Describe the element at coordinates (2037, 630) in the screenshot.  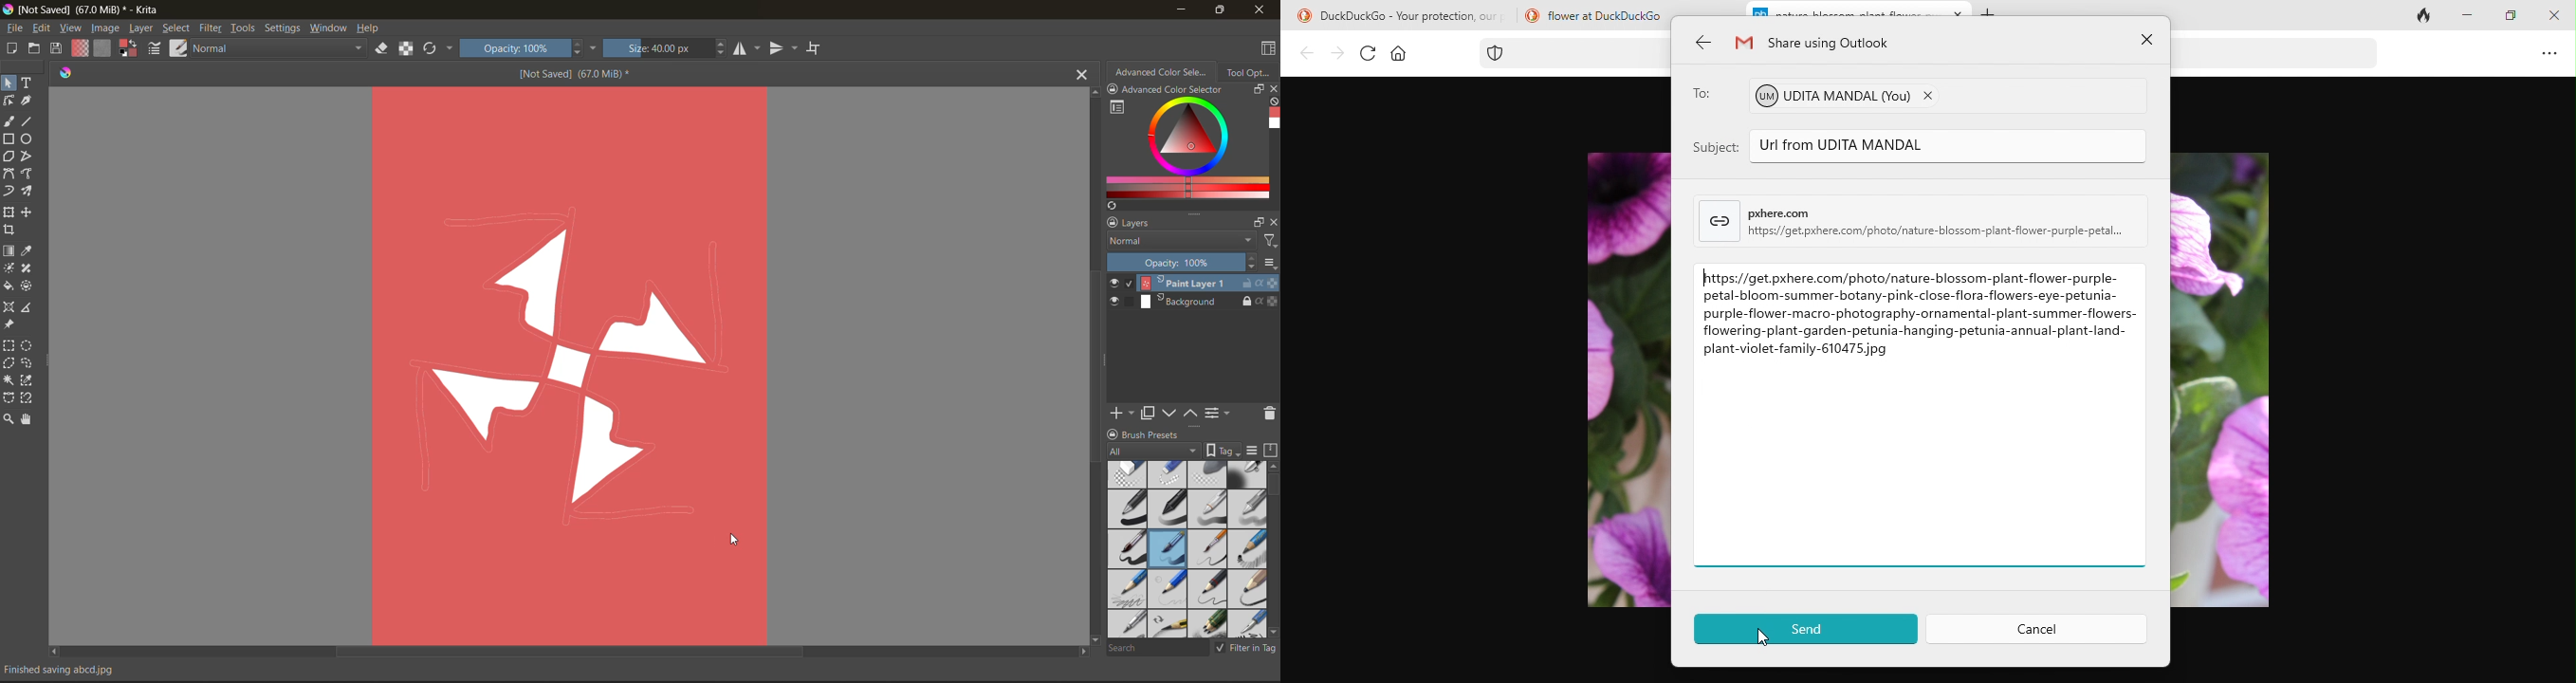
I see `cancel` at that location.